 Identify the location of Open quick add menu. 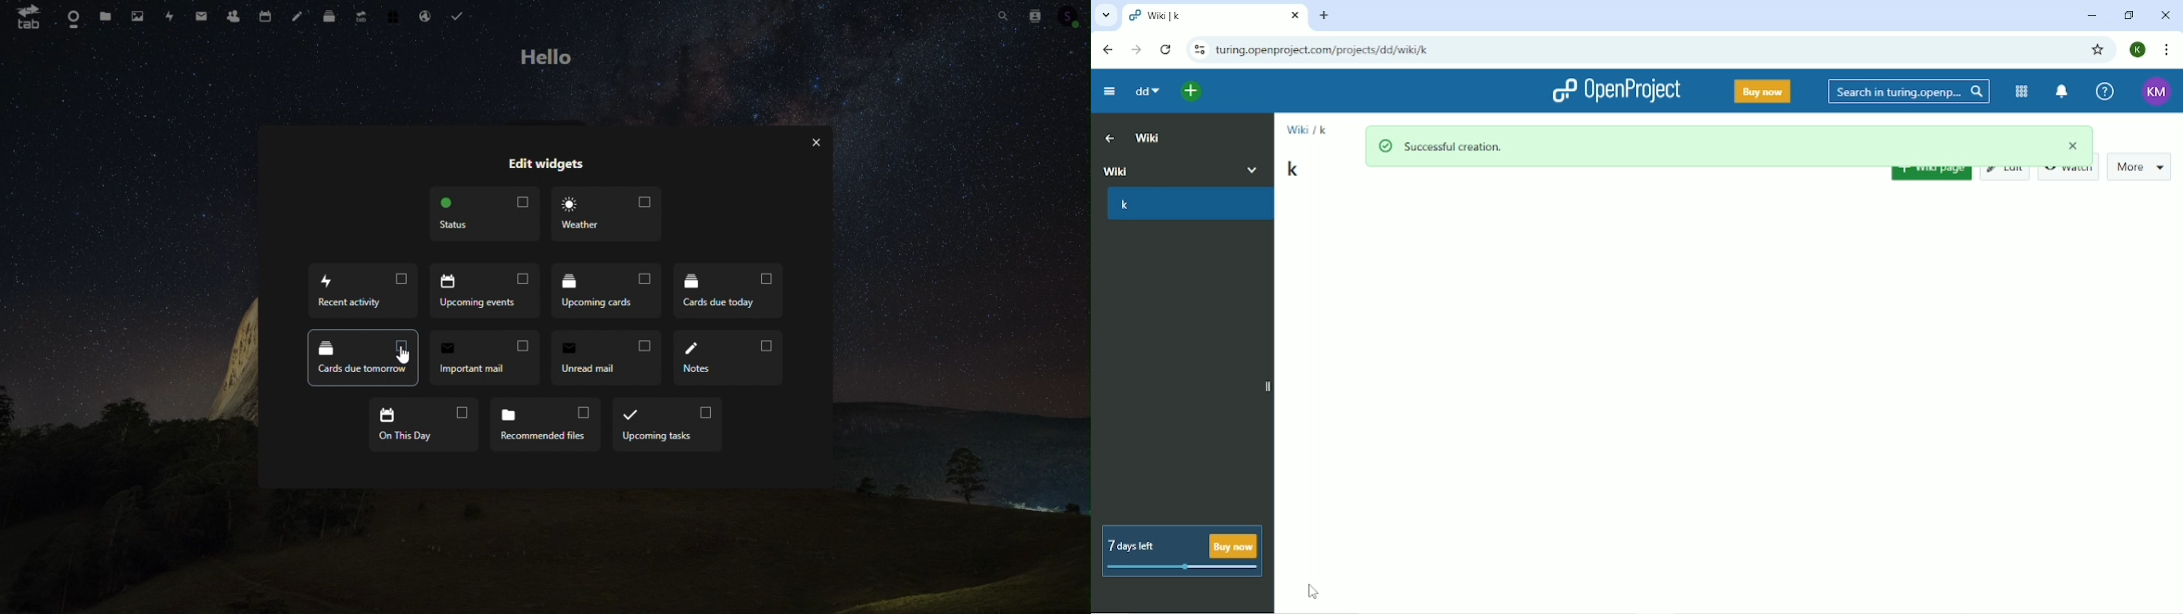
(1192, 93).